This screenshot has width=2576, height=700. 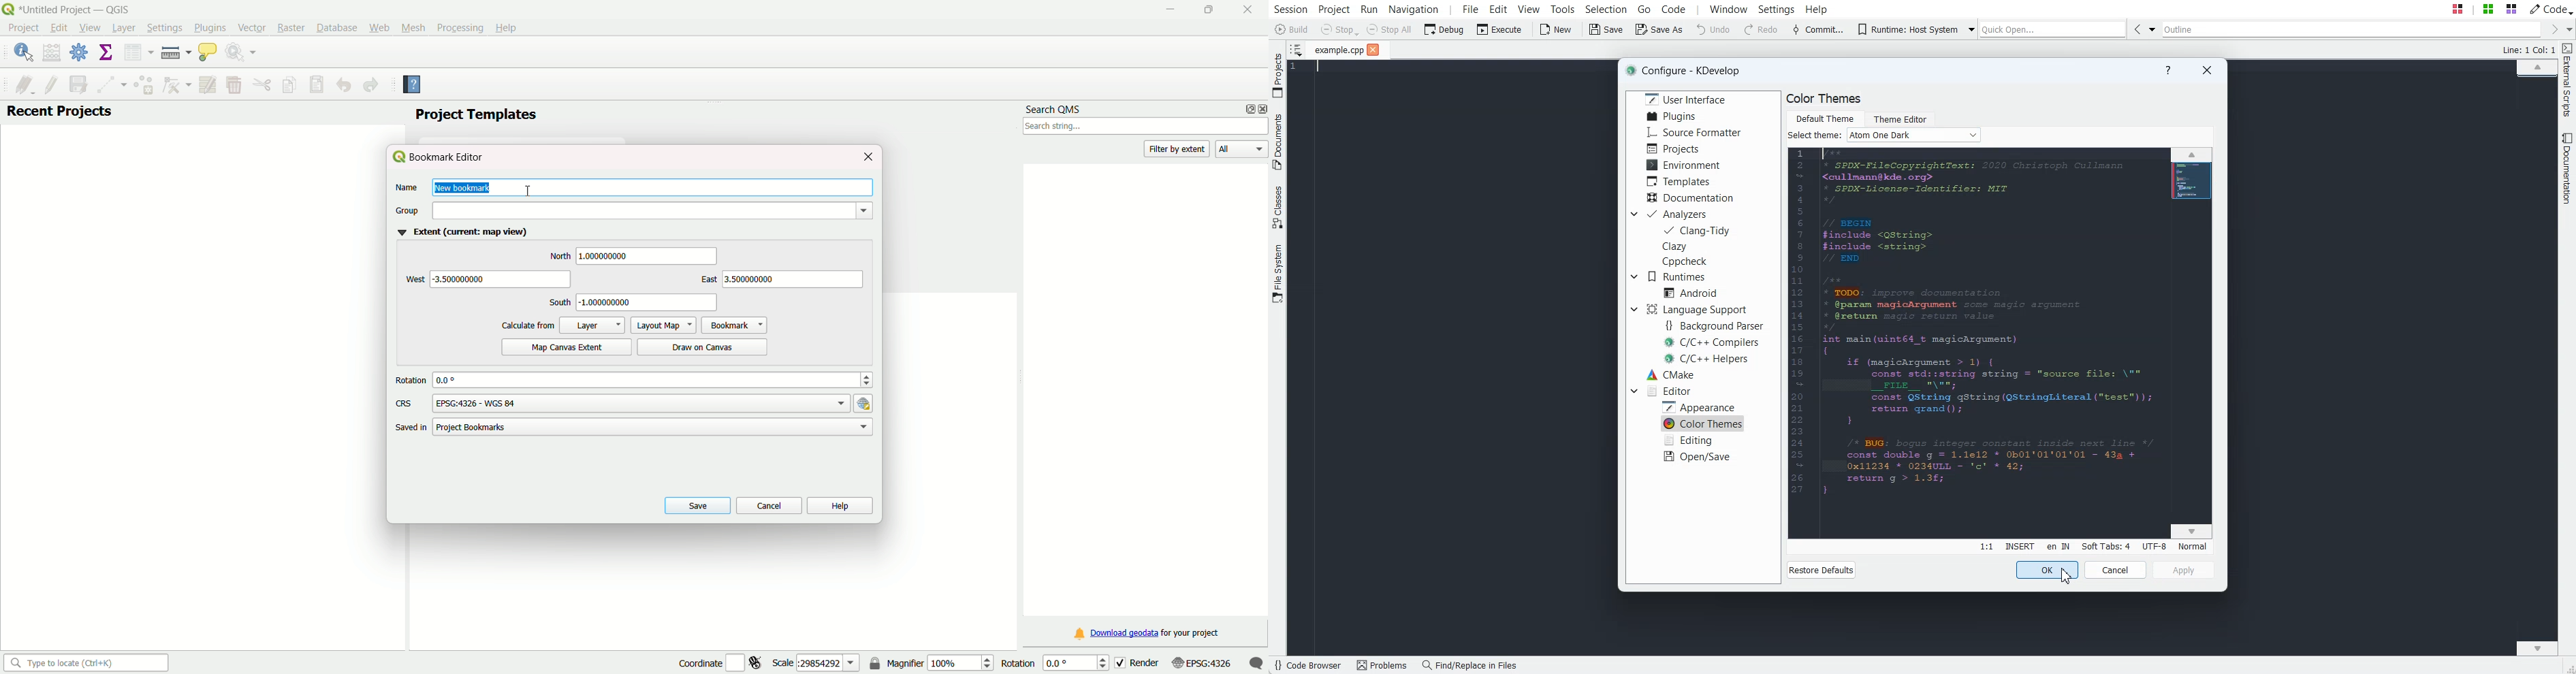 I want to click on render, so click(x=1137, y=661).